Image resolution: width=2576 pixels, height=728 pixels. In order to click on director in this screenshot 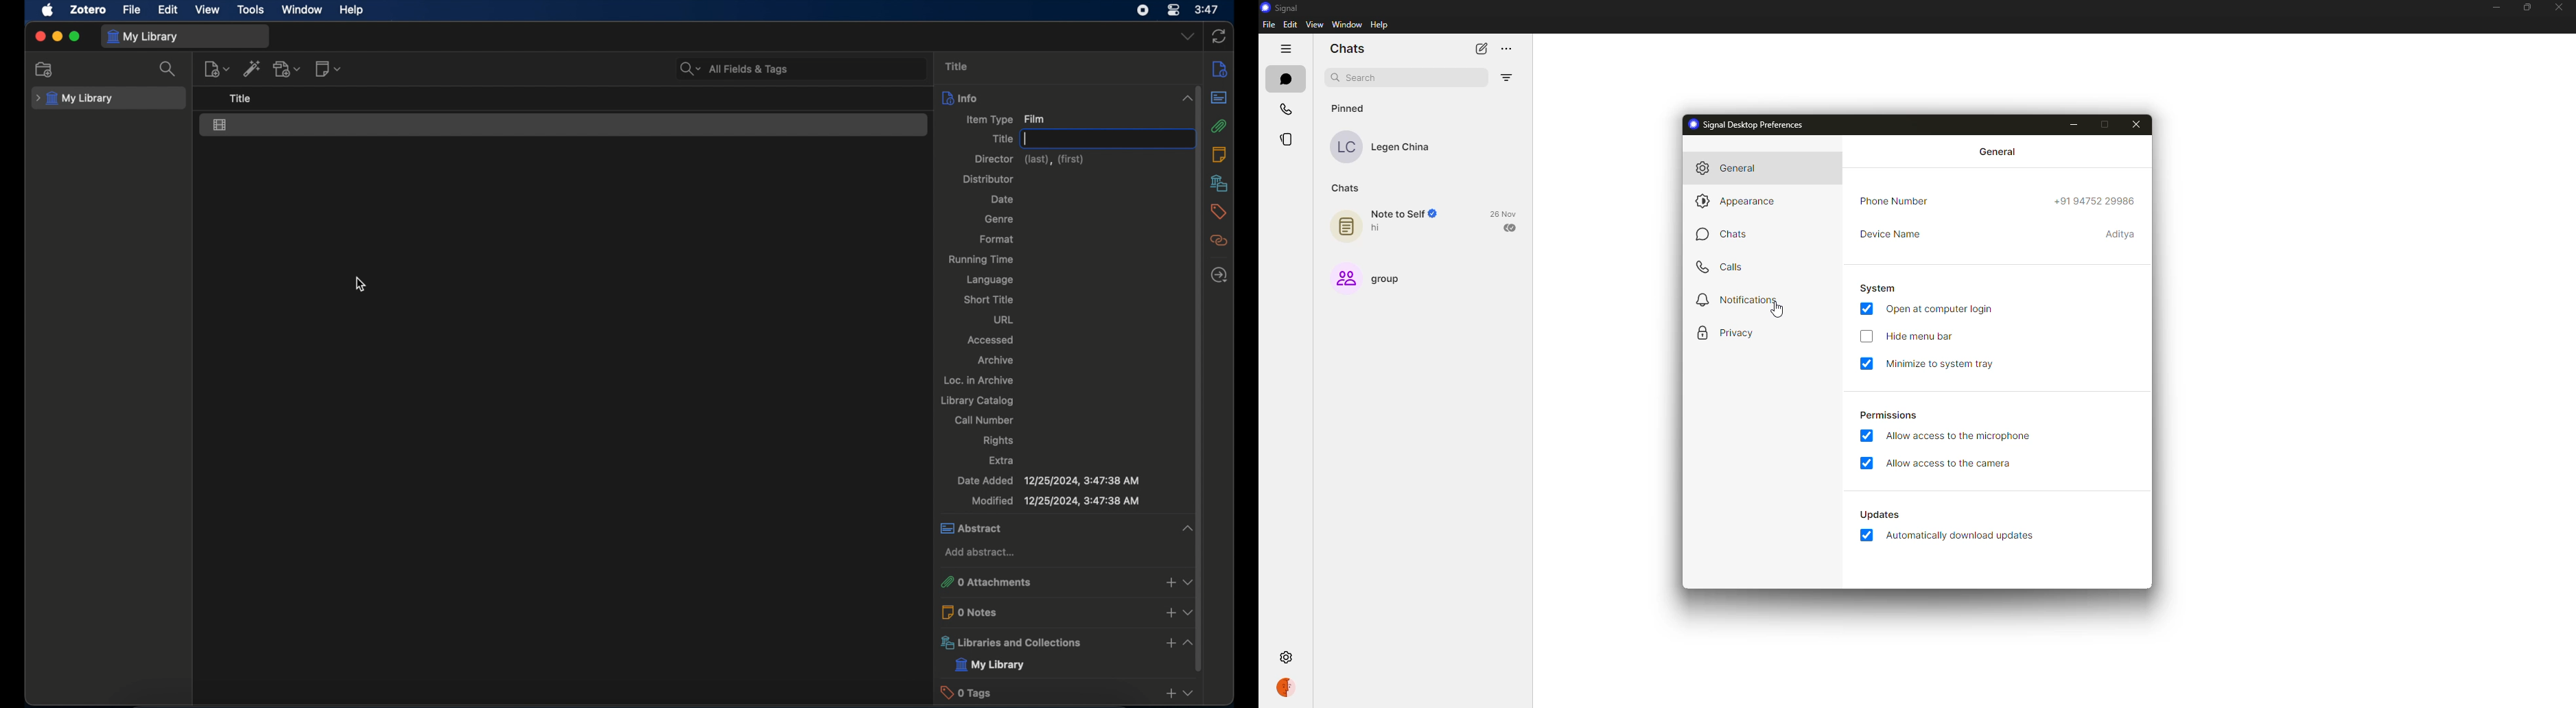, I will do `click(1029, 160)`.